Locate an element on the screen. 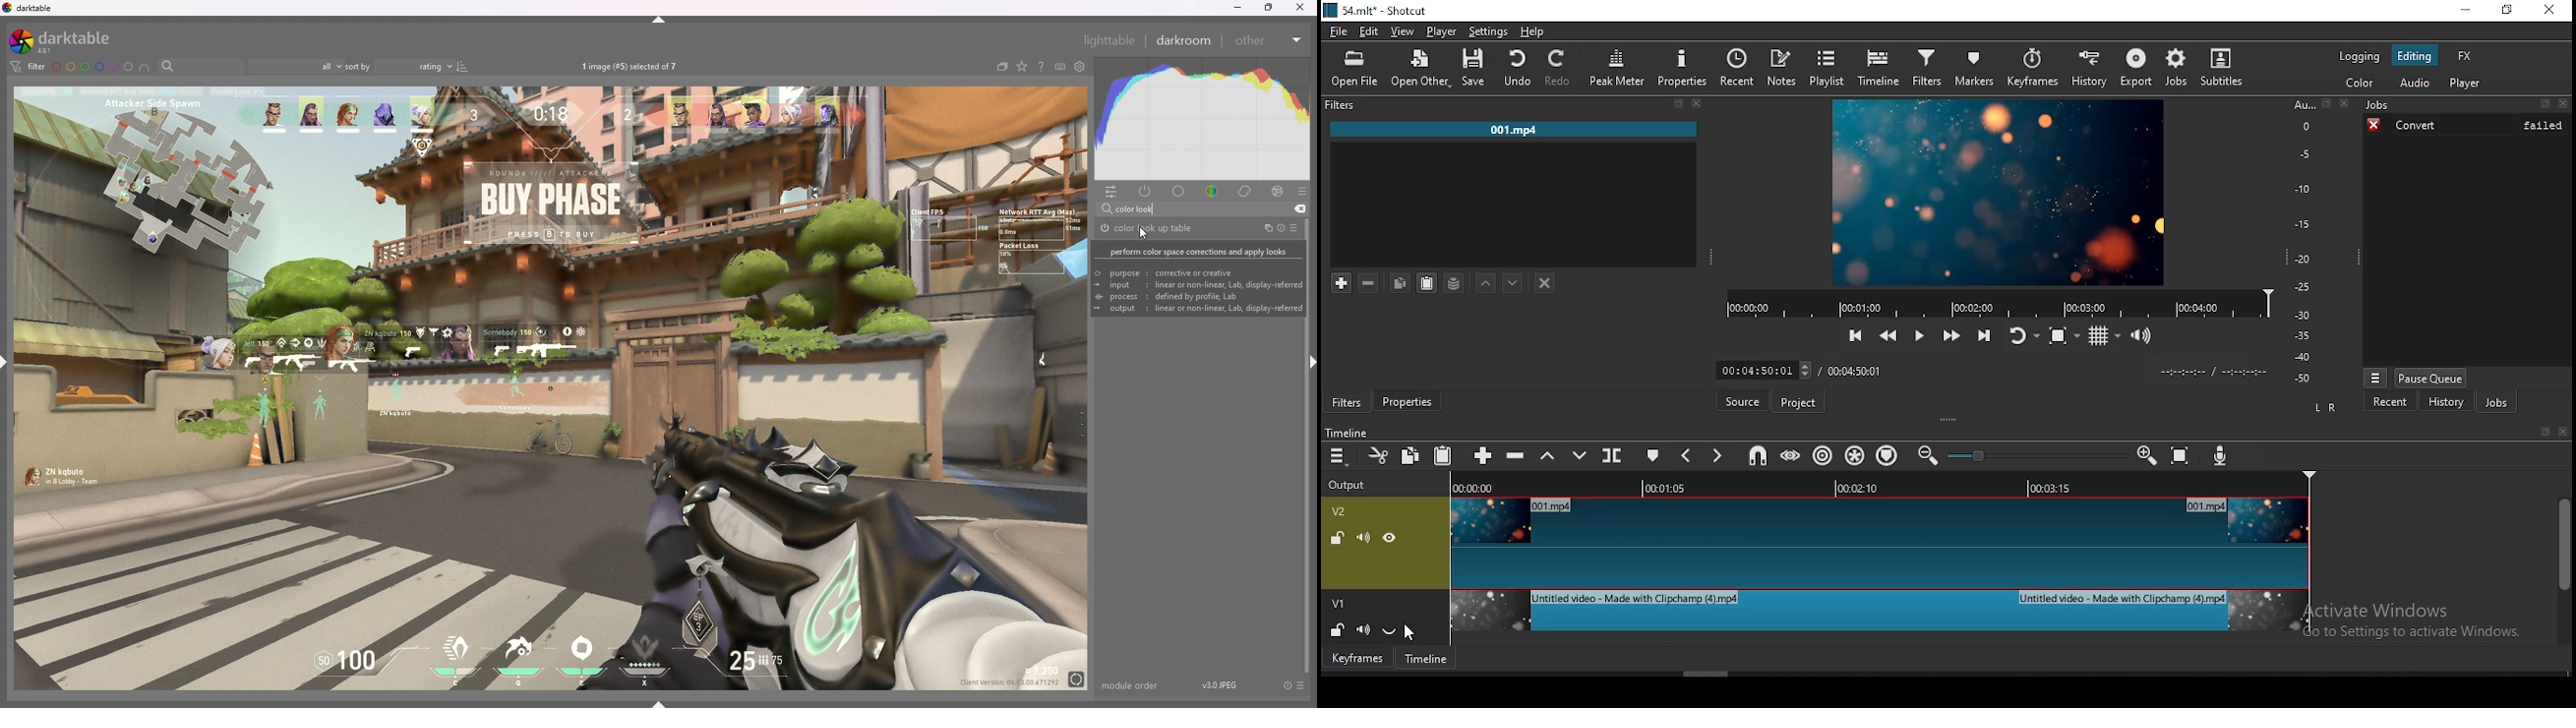  (un)mute is located at coordinates (1363, 629).